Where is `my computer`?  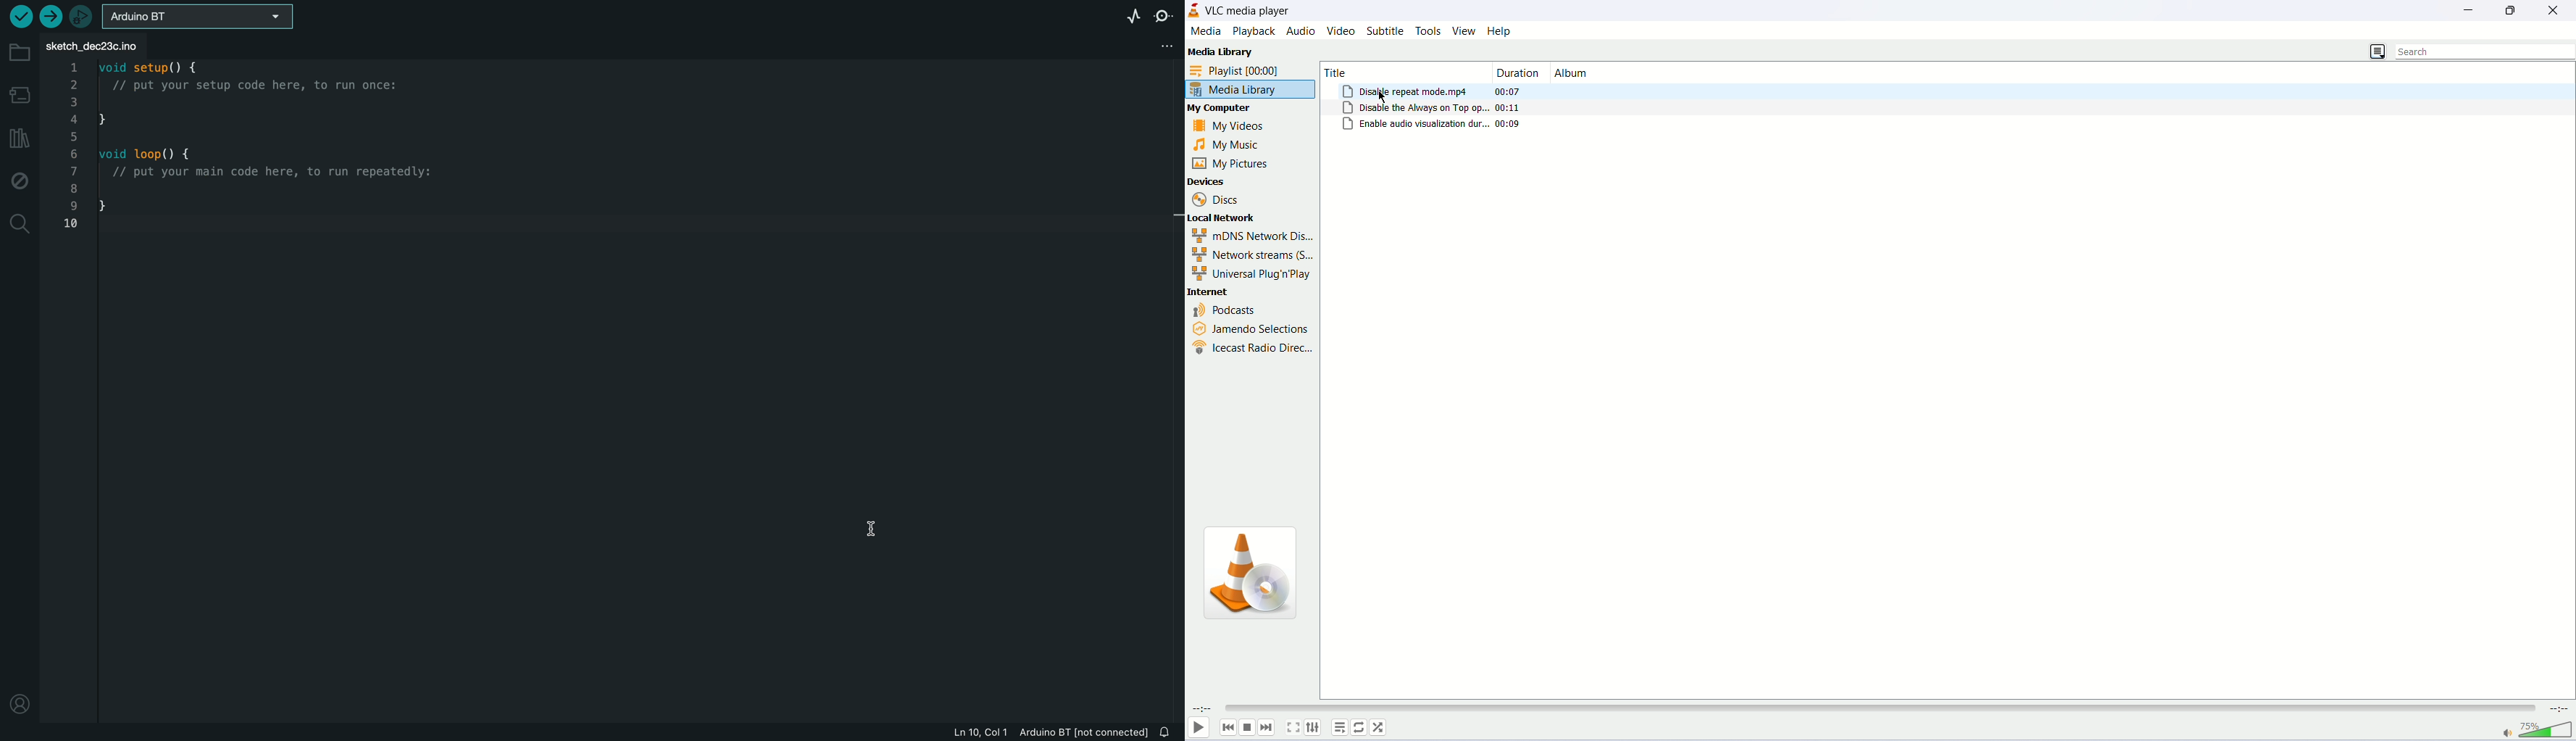
my computer is located at coordinates (1232, 109).